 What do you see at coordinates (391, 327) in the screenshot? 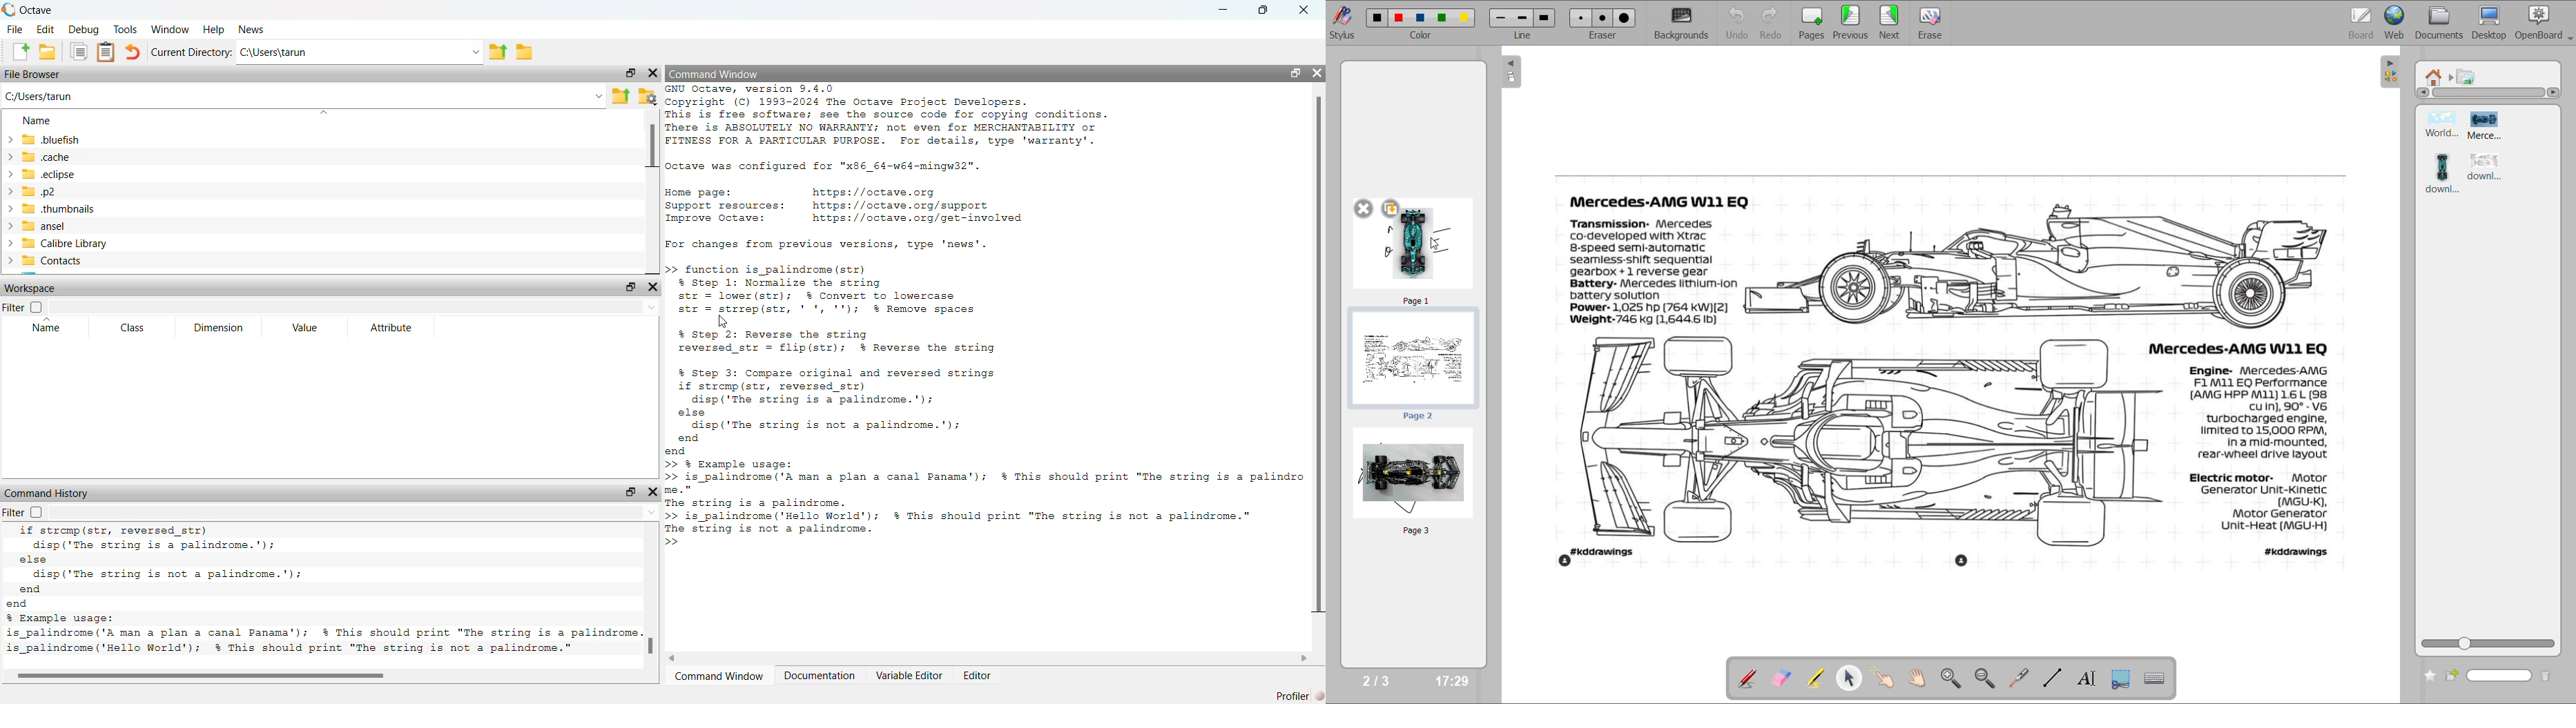
I see `attribute` at bounding box center [391, 327].